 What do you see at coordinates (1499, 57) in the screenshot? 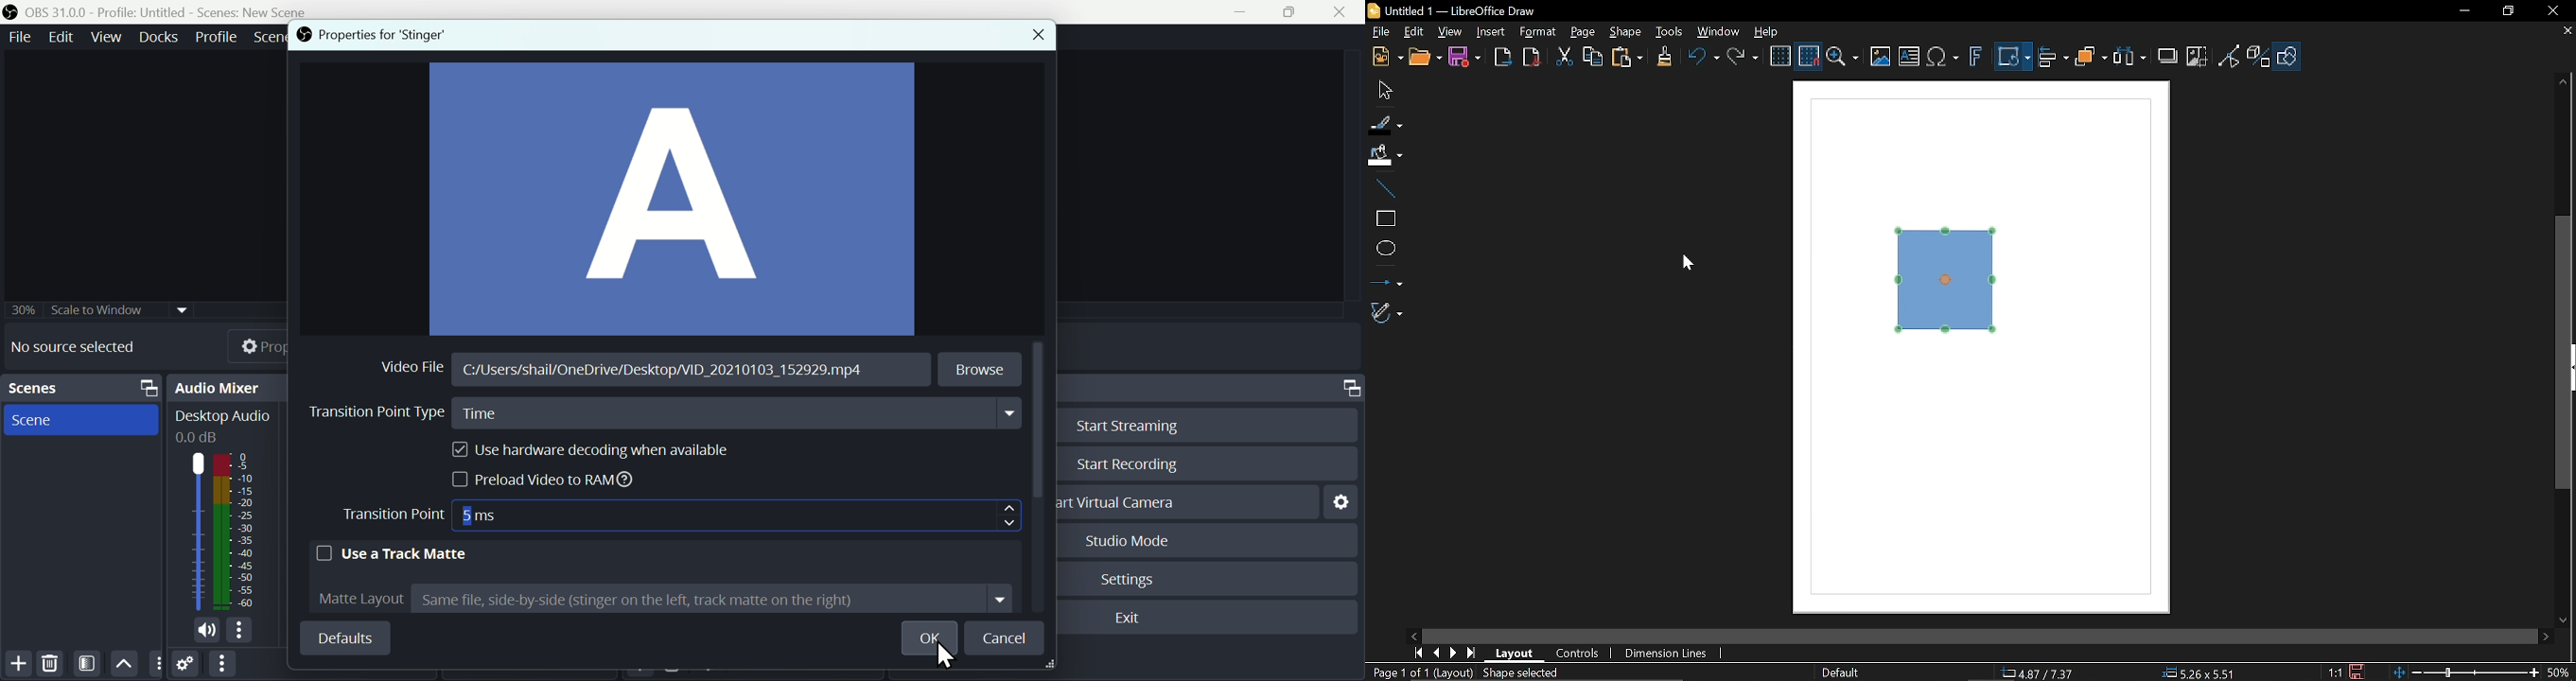
I see `Export` at bounding box center [1499, 57].